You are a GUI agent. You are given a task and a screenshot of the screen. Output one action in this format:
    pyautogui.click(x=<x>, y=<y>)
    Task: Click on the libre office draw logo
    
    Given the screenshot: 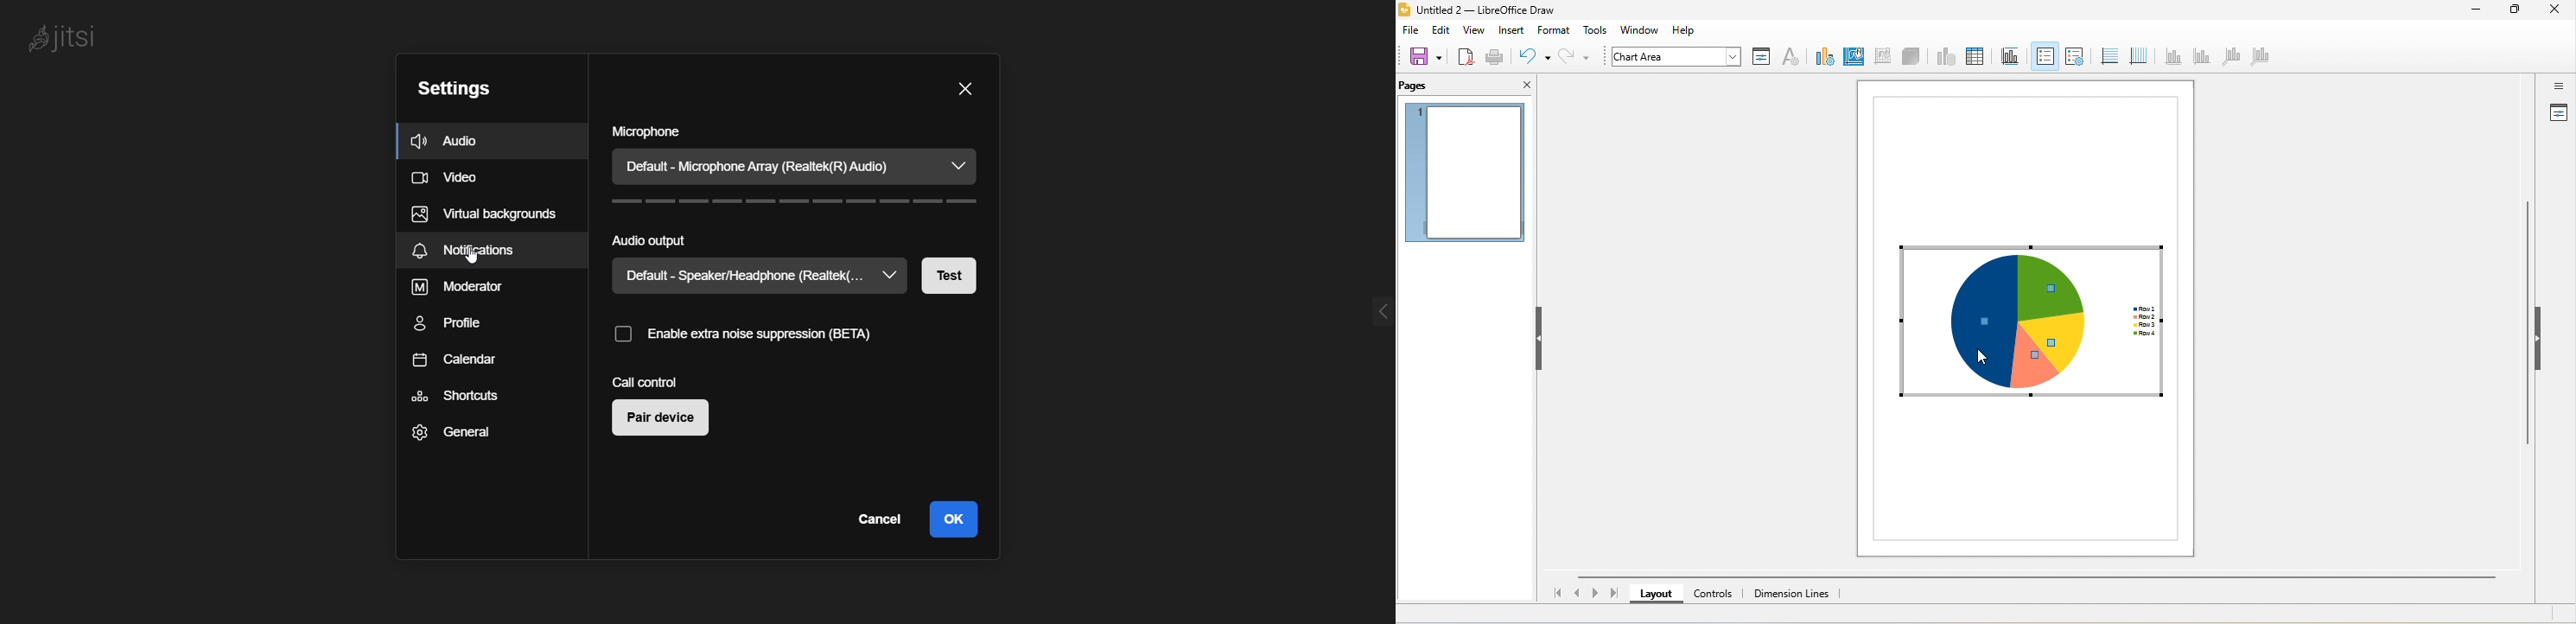 What is the action you would take?
    pyautogui.click(x=1403, y=10)
    